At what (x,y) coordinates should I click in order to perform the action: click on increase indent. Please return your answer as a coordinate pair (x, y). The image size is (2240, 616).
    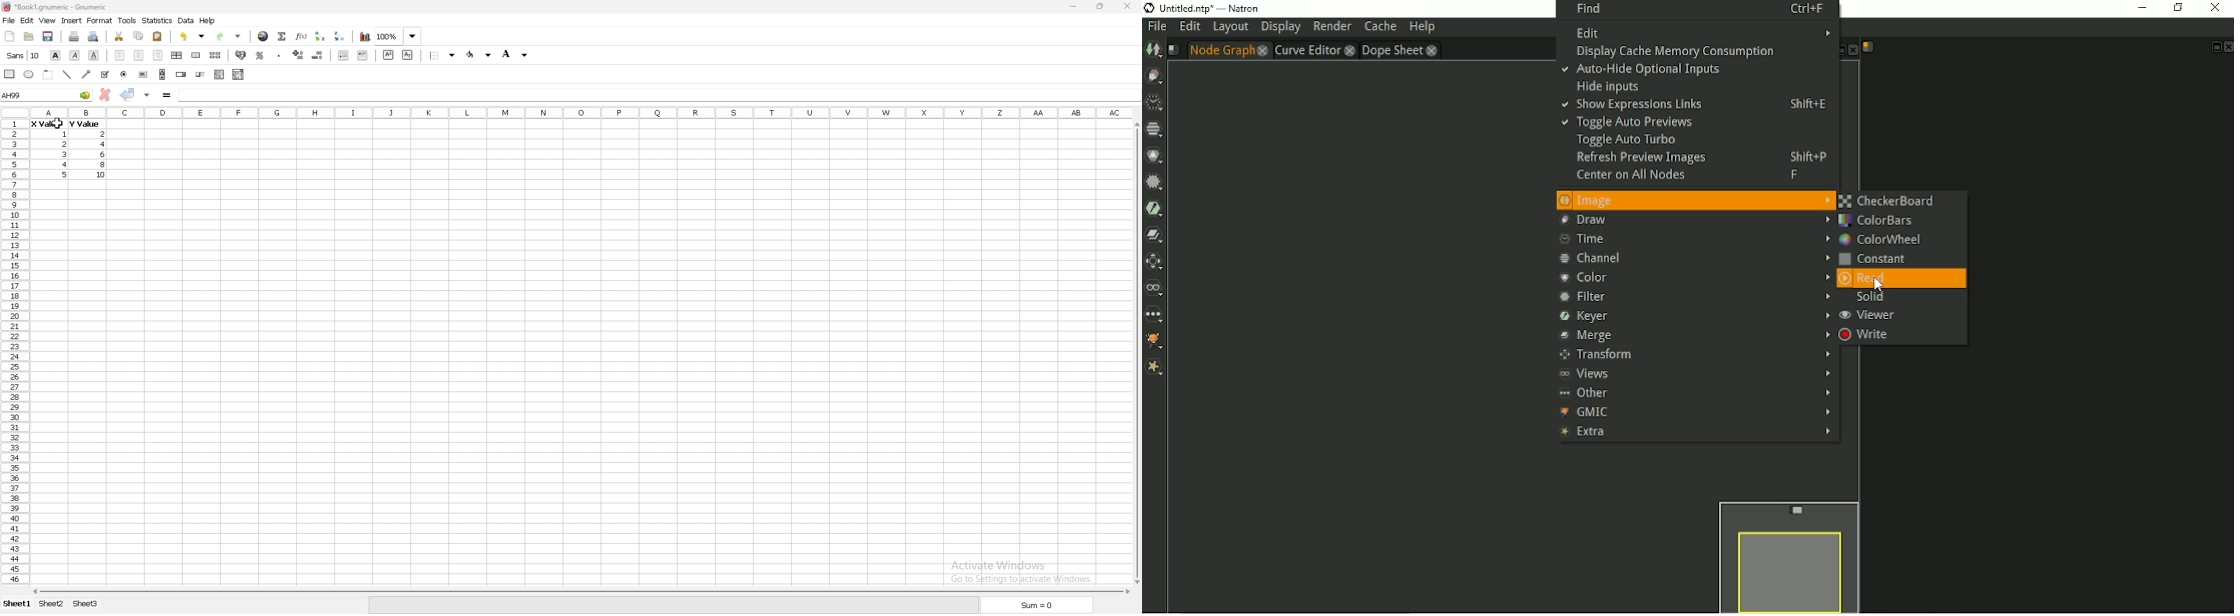
    Looking at the image, I should click on (363, 55).